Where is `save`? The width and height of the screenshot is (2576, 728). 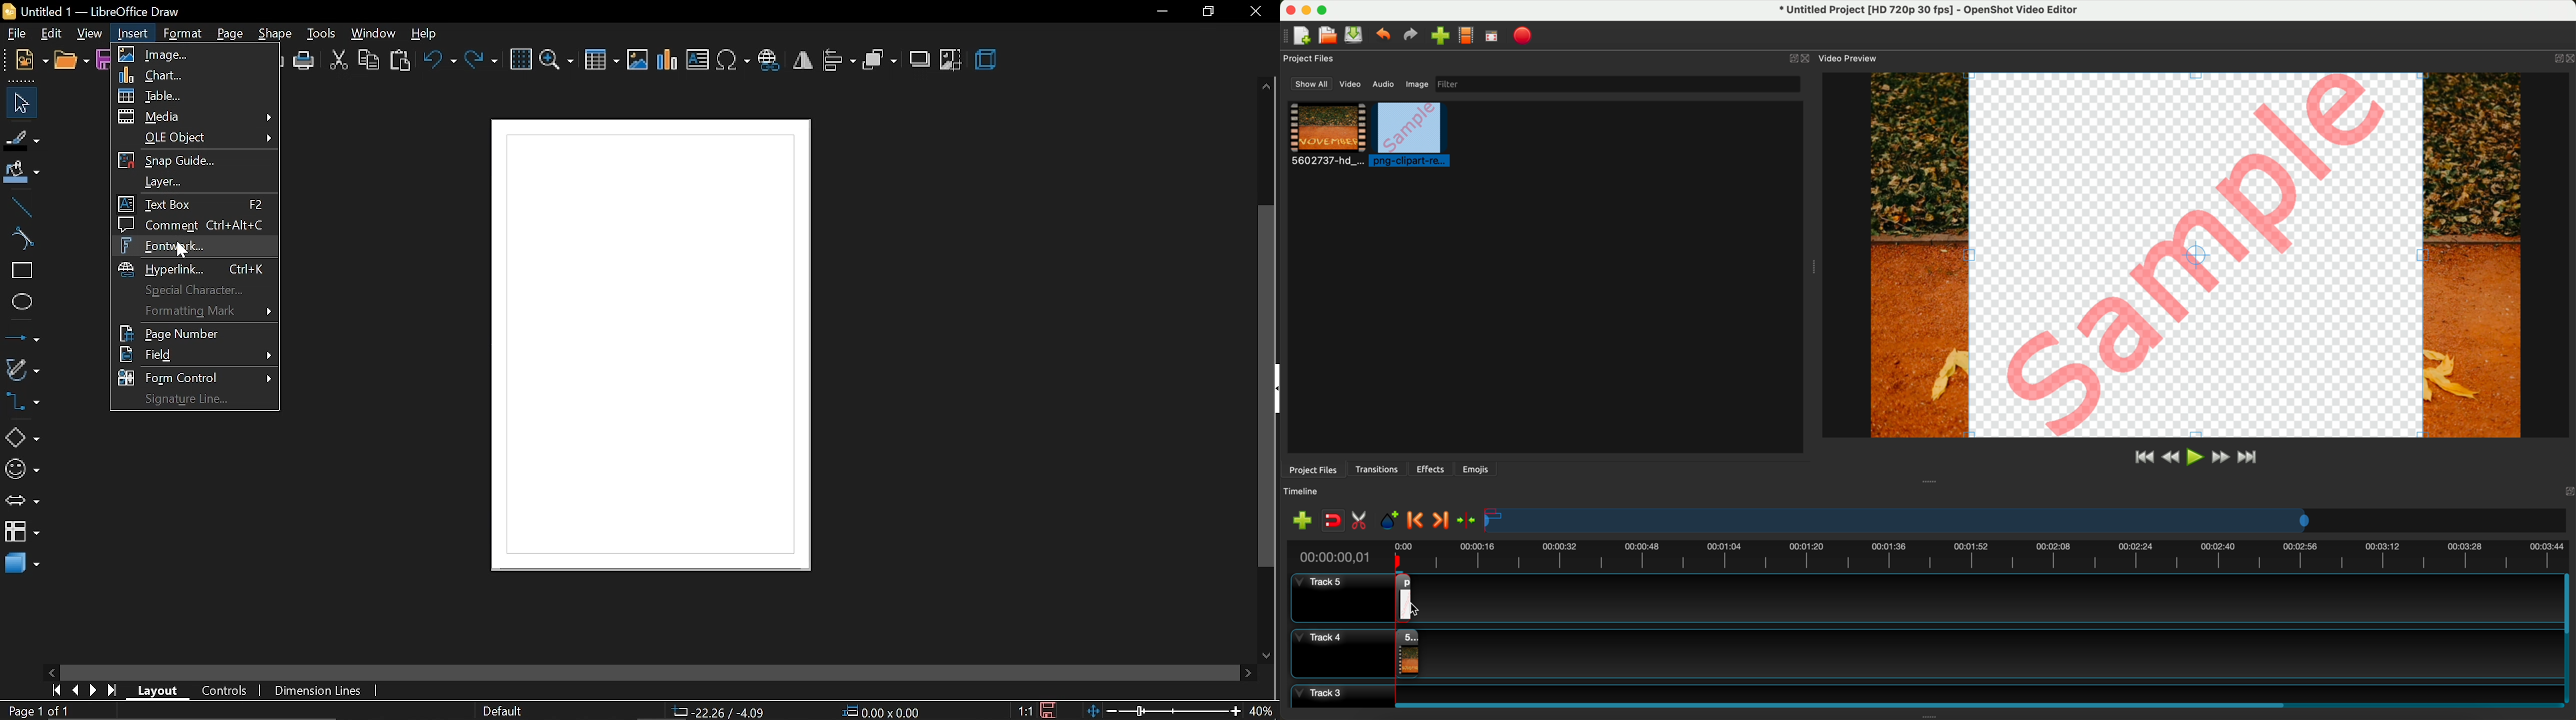 save is located at coordinates (104, 62).